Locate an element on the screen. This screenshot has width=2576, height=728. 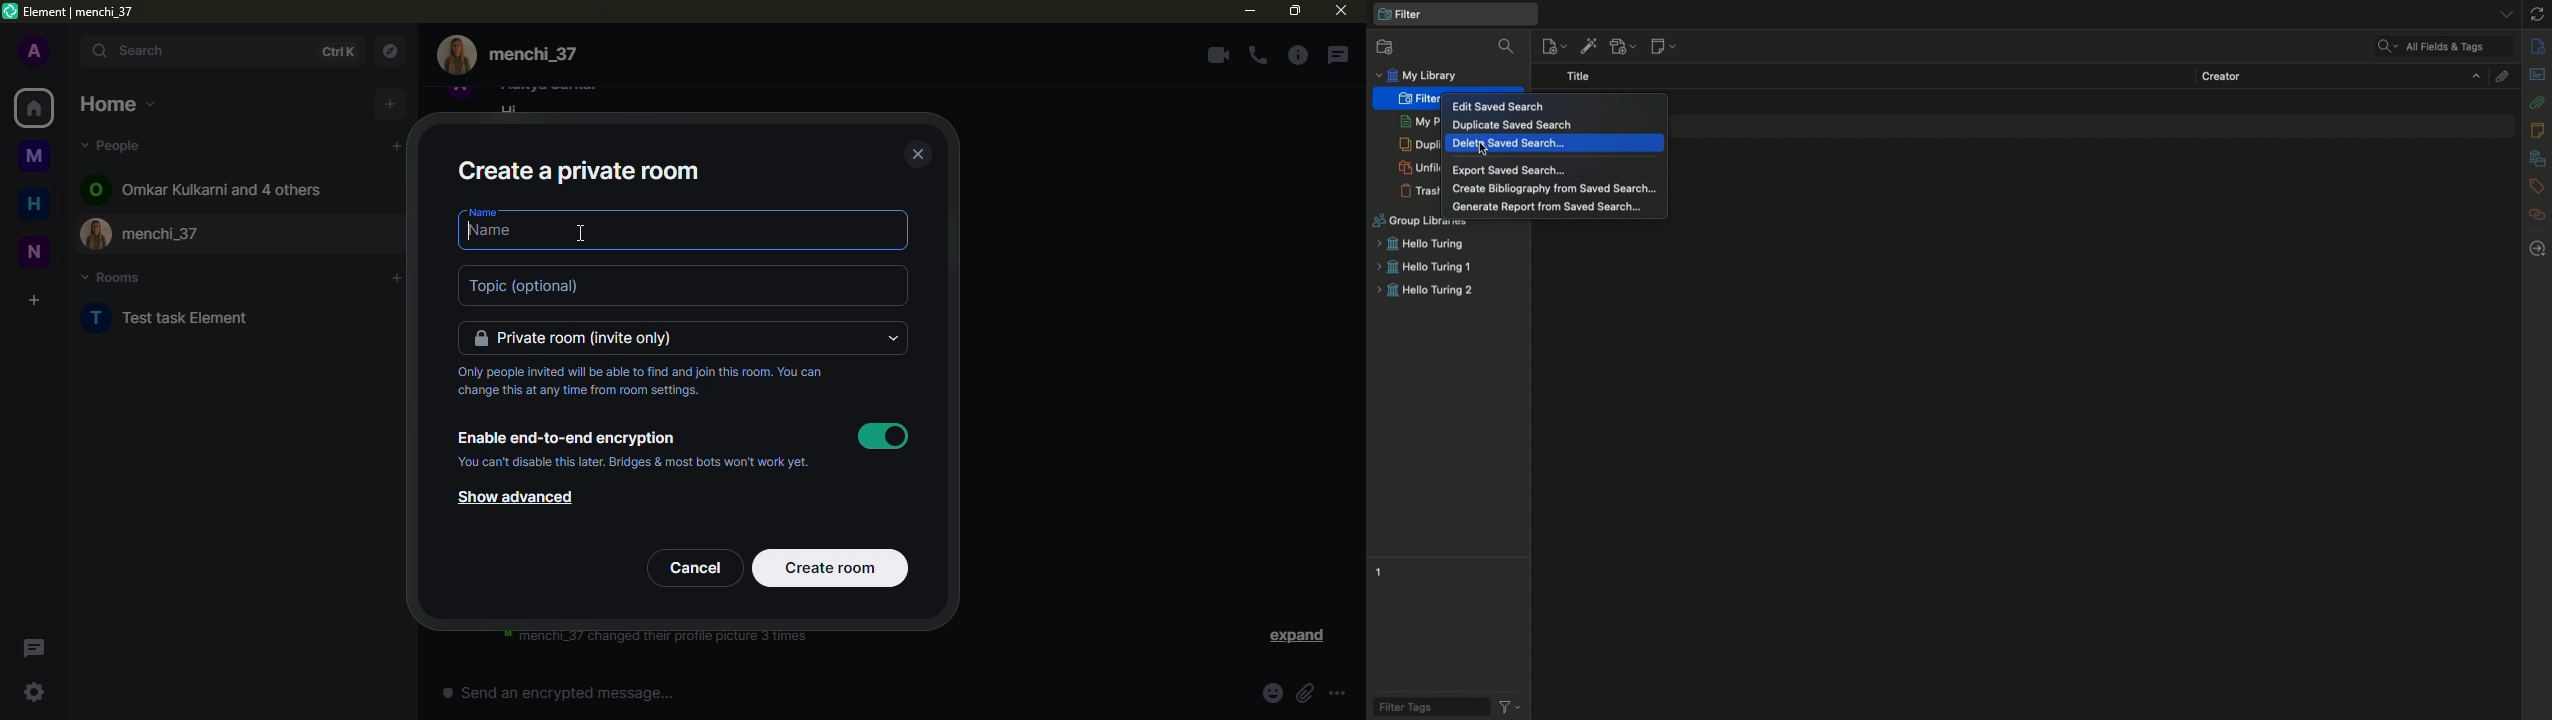
Input space for topic (optional) is located at coordinates (683, 285).